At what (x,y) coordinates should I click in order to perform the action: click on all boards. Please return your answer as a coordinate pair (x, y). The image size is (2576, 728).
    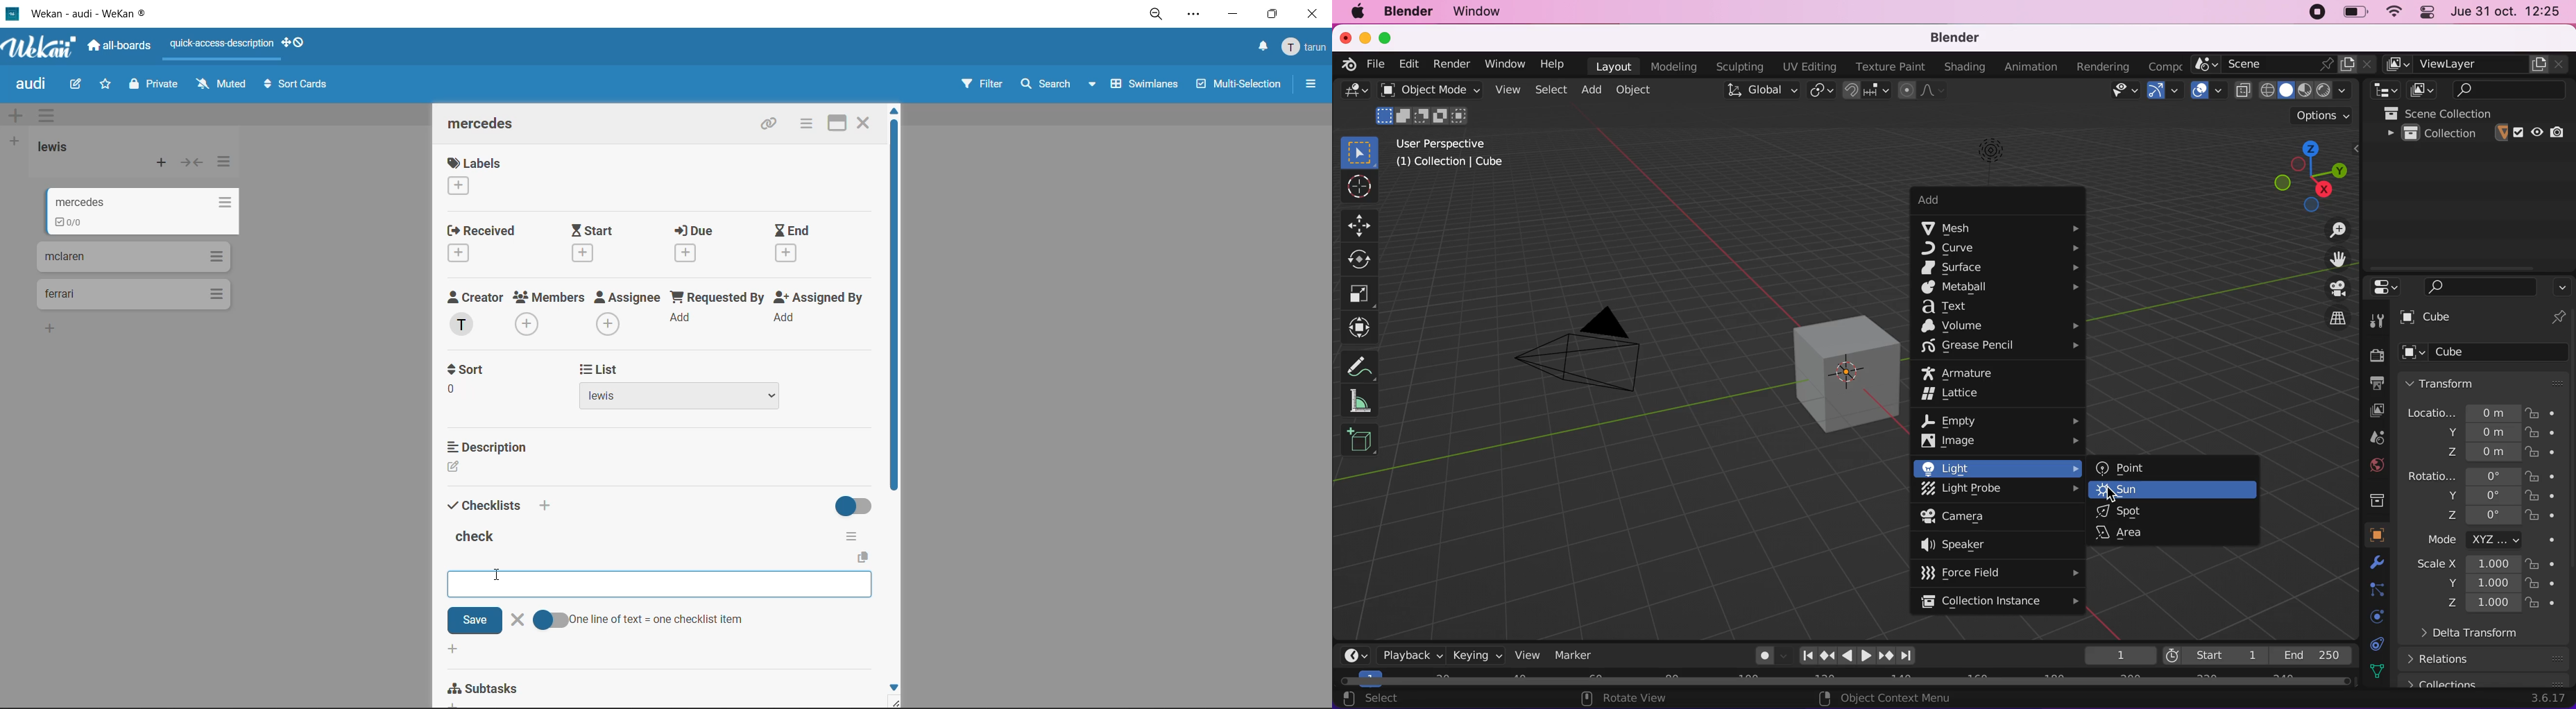
    Looking at the image, I should click on (121, 48).